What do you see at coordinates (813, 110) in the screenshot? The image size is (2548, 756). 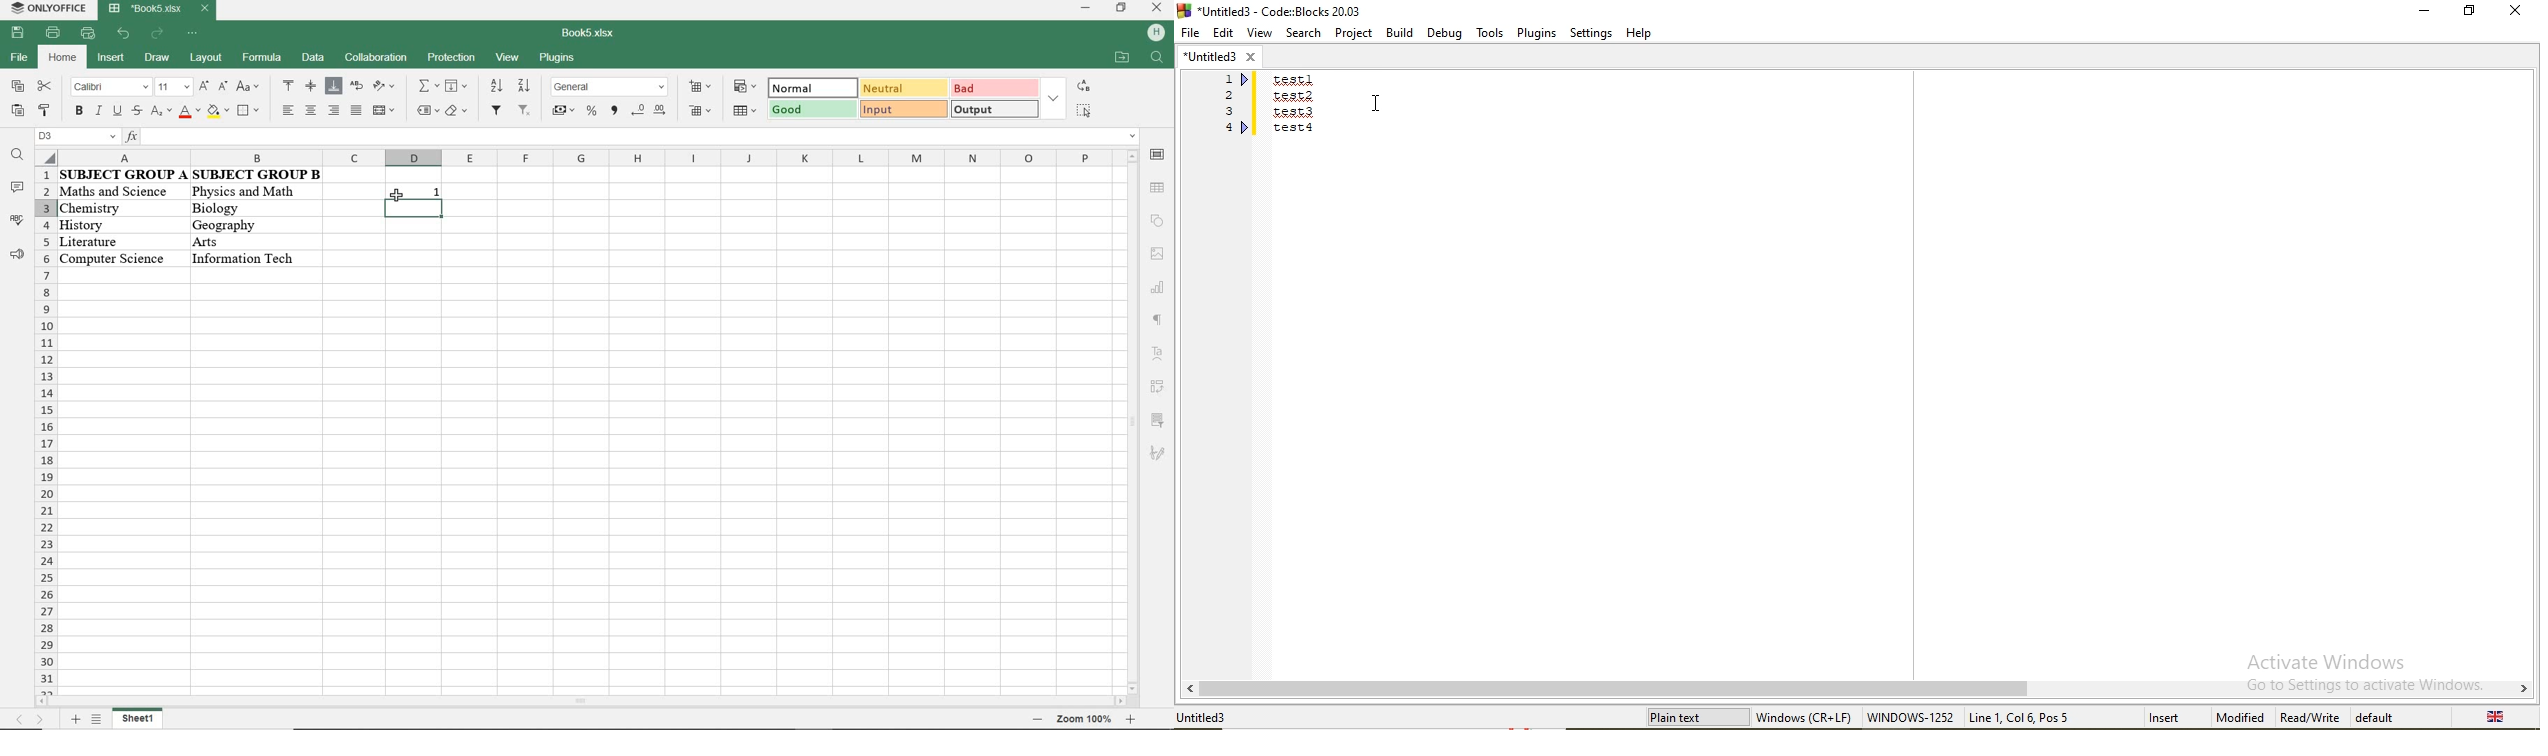 I see `good` at bounding box center [813, 110].